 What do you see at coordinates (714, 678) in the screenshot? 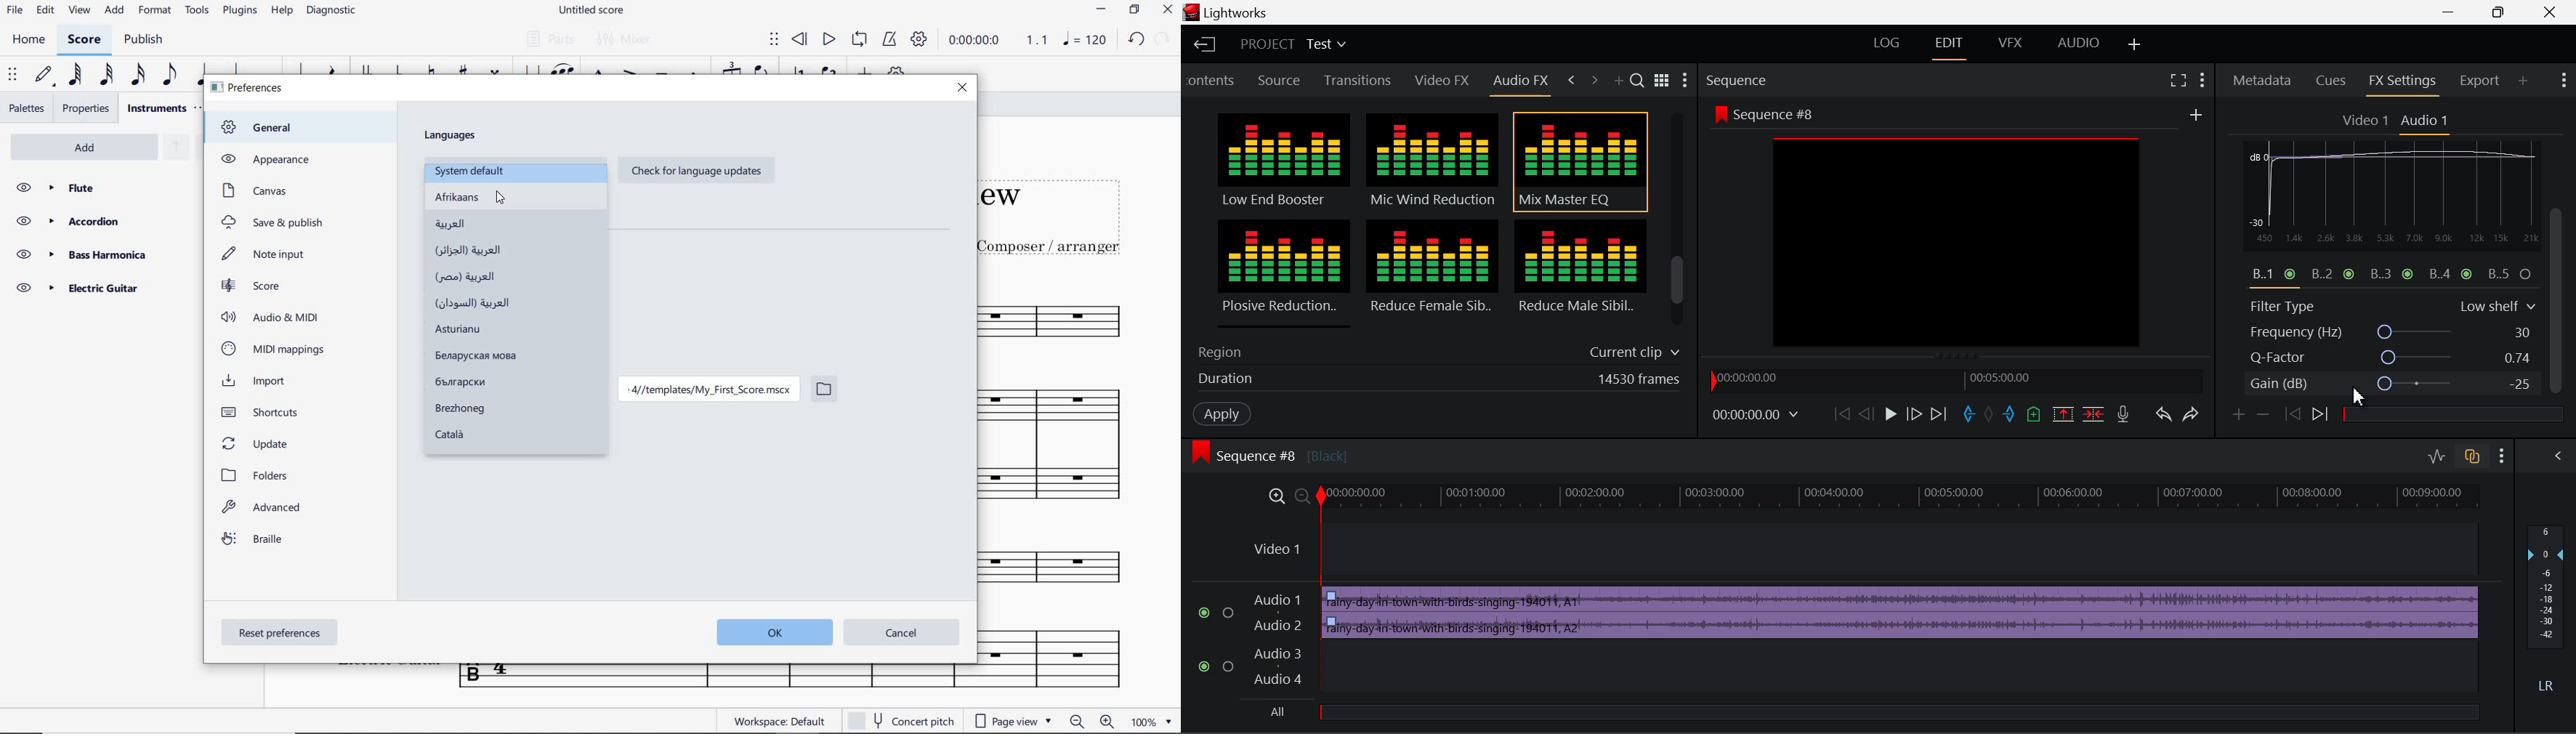
I see `Instrument: Electric guitar` at bounding box center [714, 678].